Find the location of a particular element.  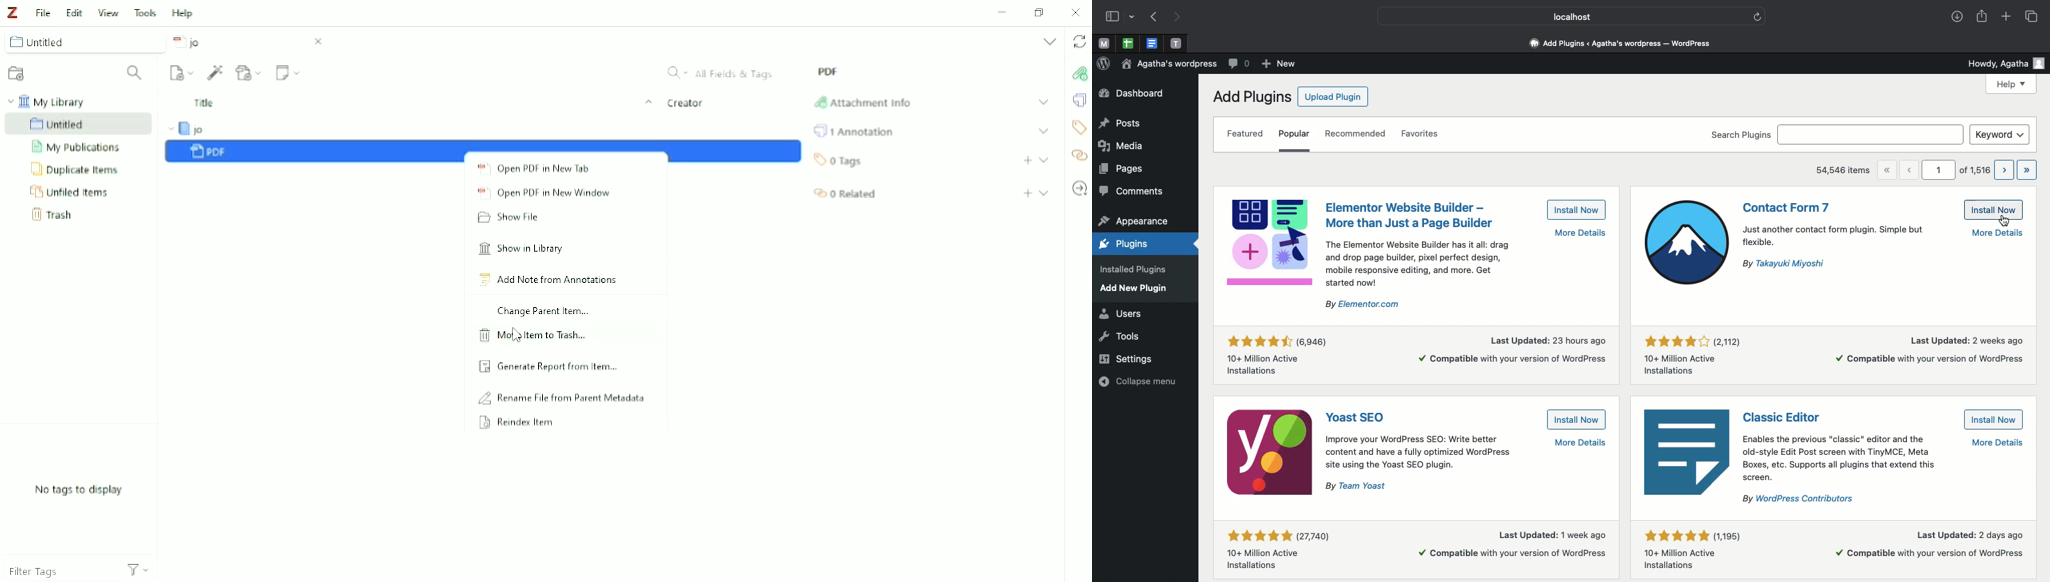

Minimize is located at coordinates (997, 11).